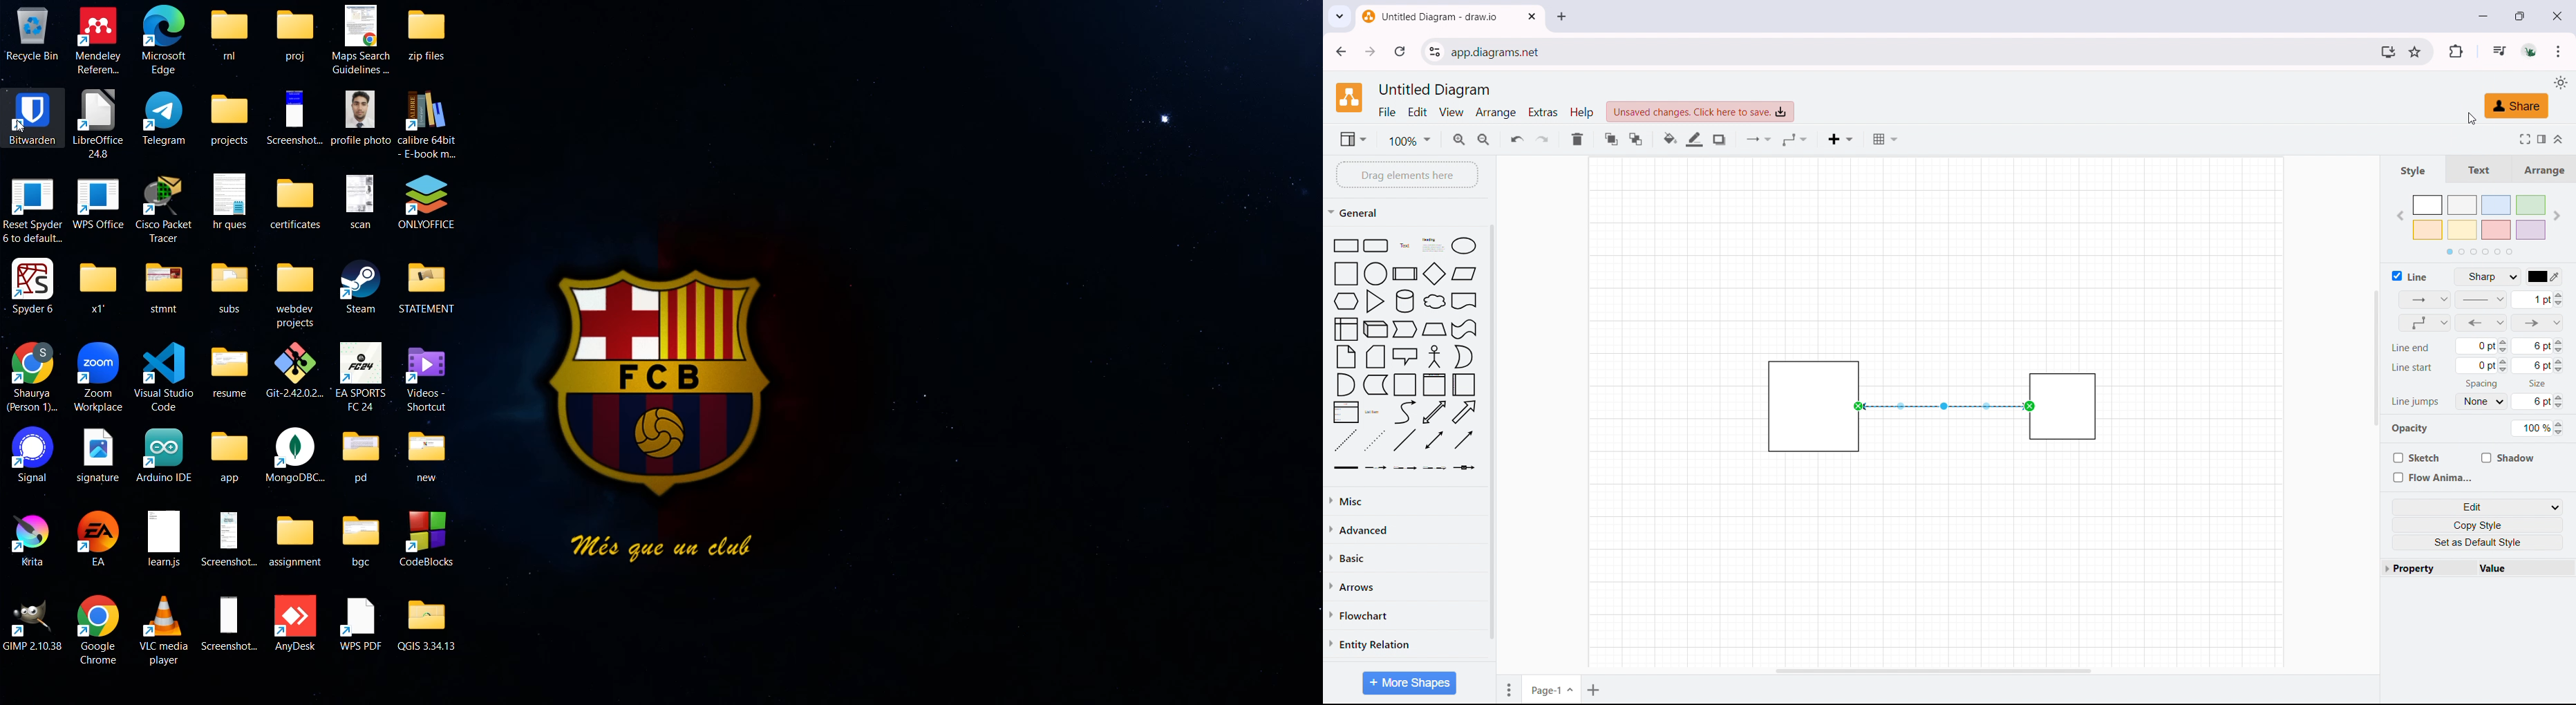  What do you see at coordinates (1339, 17) in the screenshot?
I see `search tabs` at bounding box center [1339, 17].